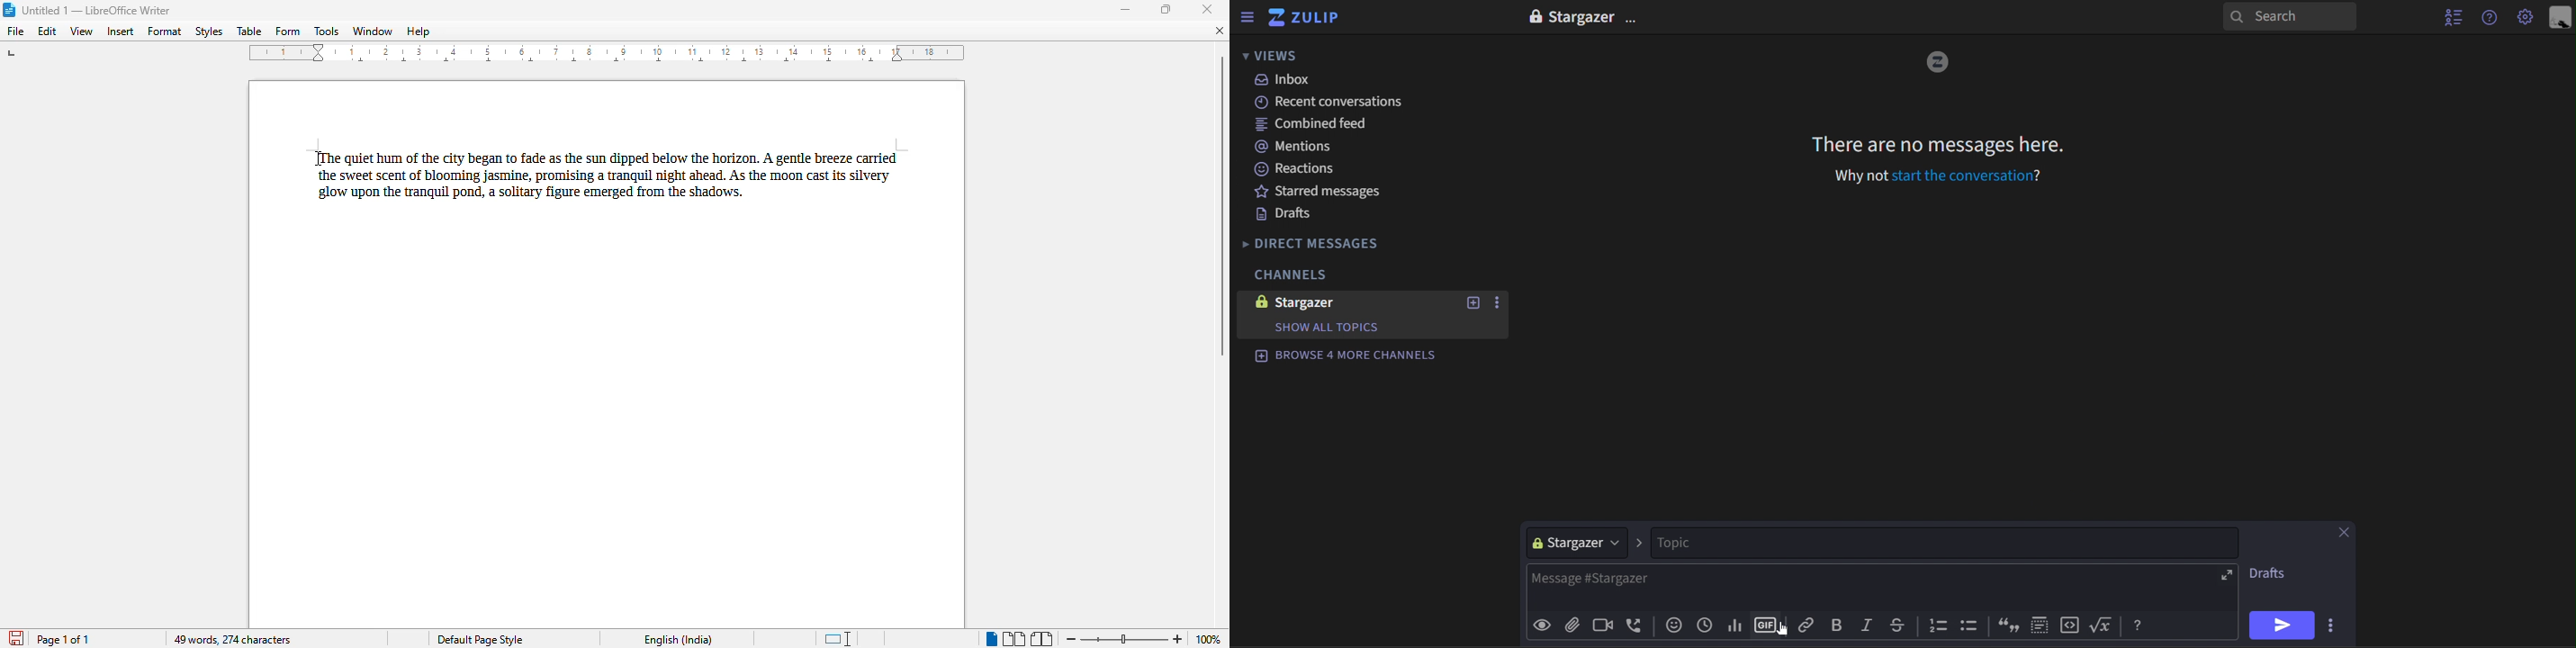 This screenshot has width=2576, height=672. I want to click on italic, so click(1870, 627).